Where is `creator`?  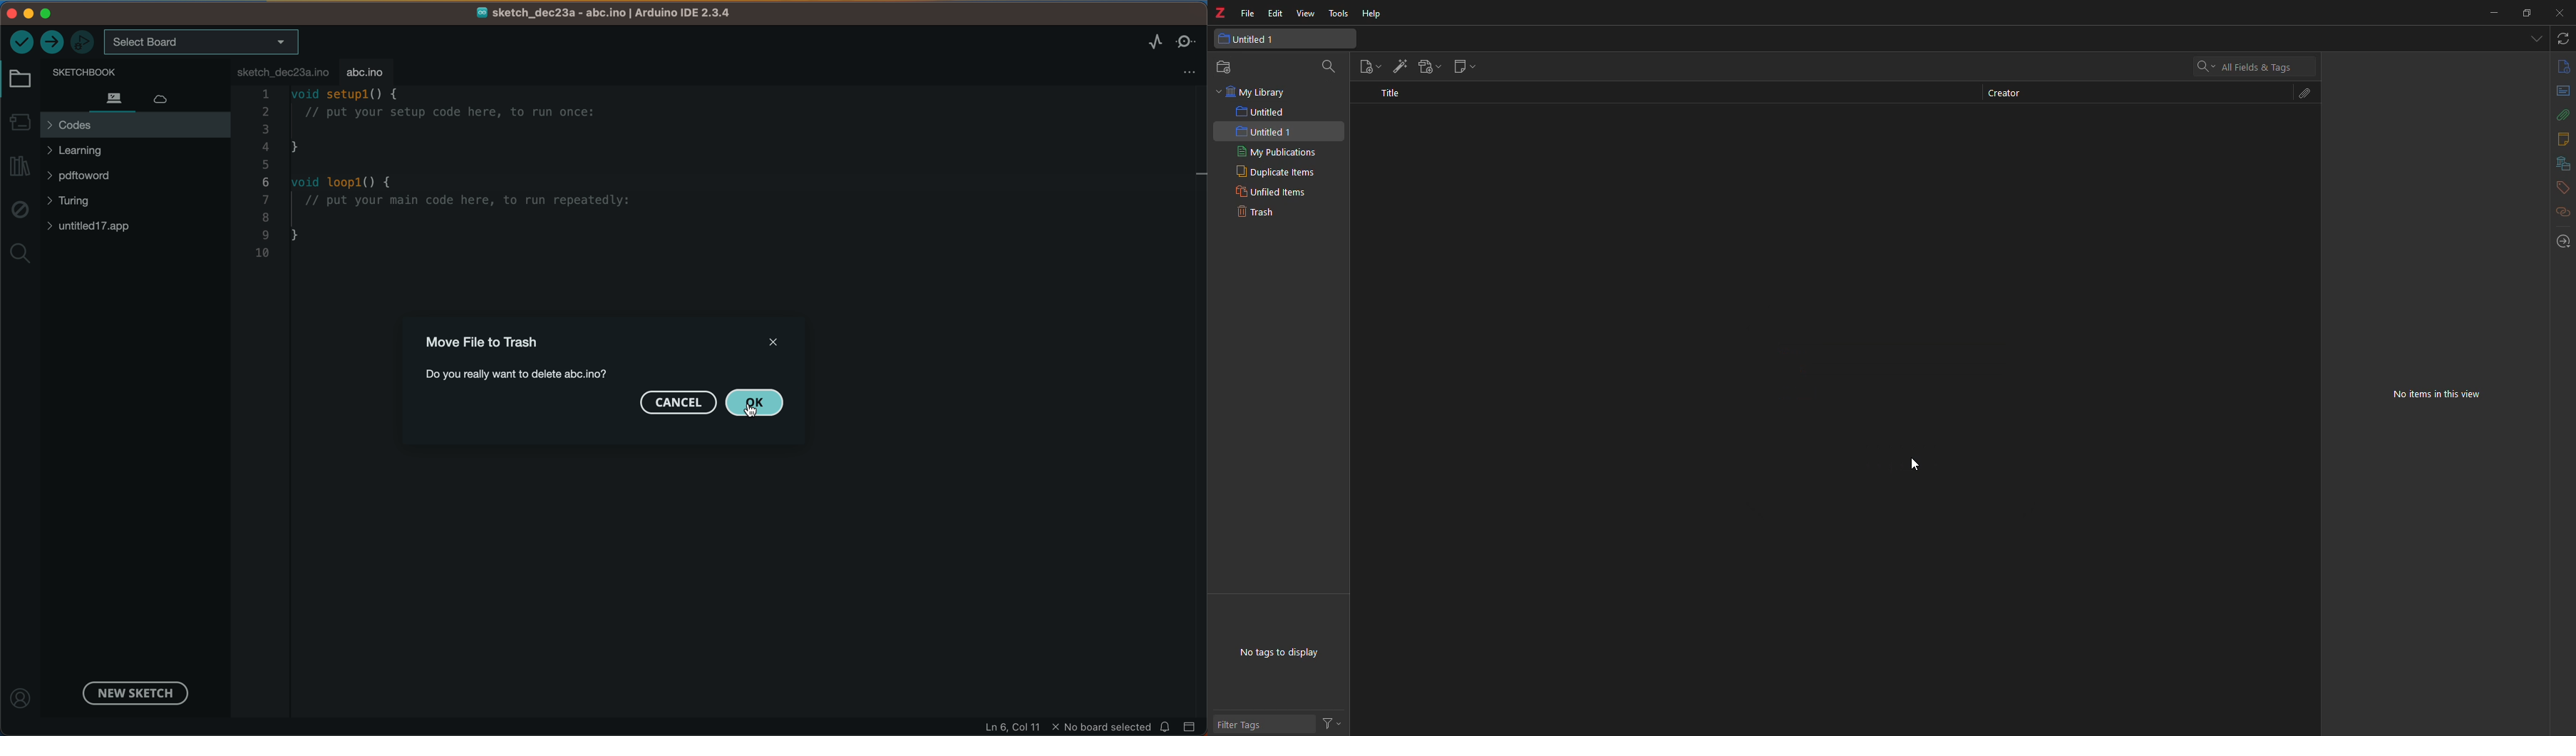
creator is located at coordinates (2003, 93).